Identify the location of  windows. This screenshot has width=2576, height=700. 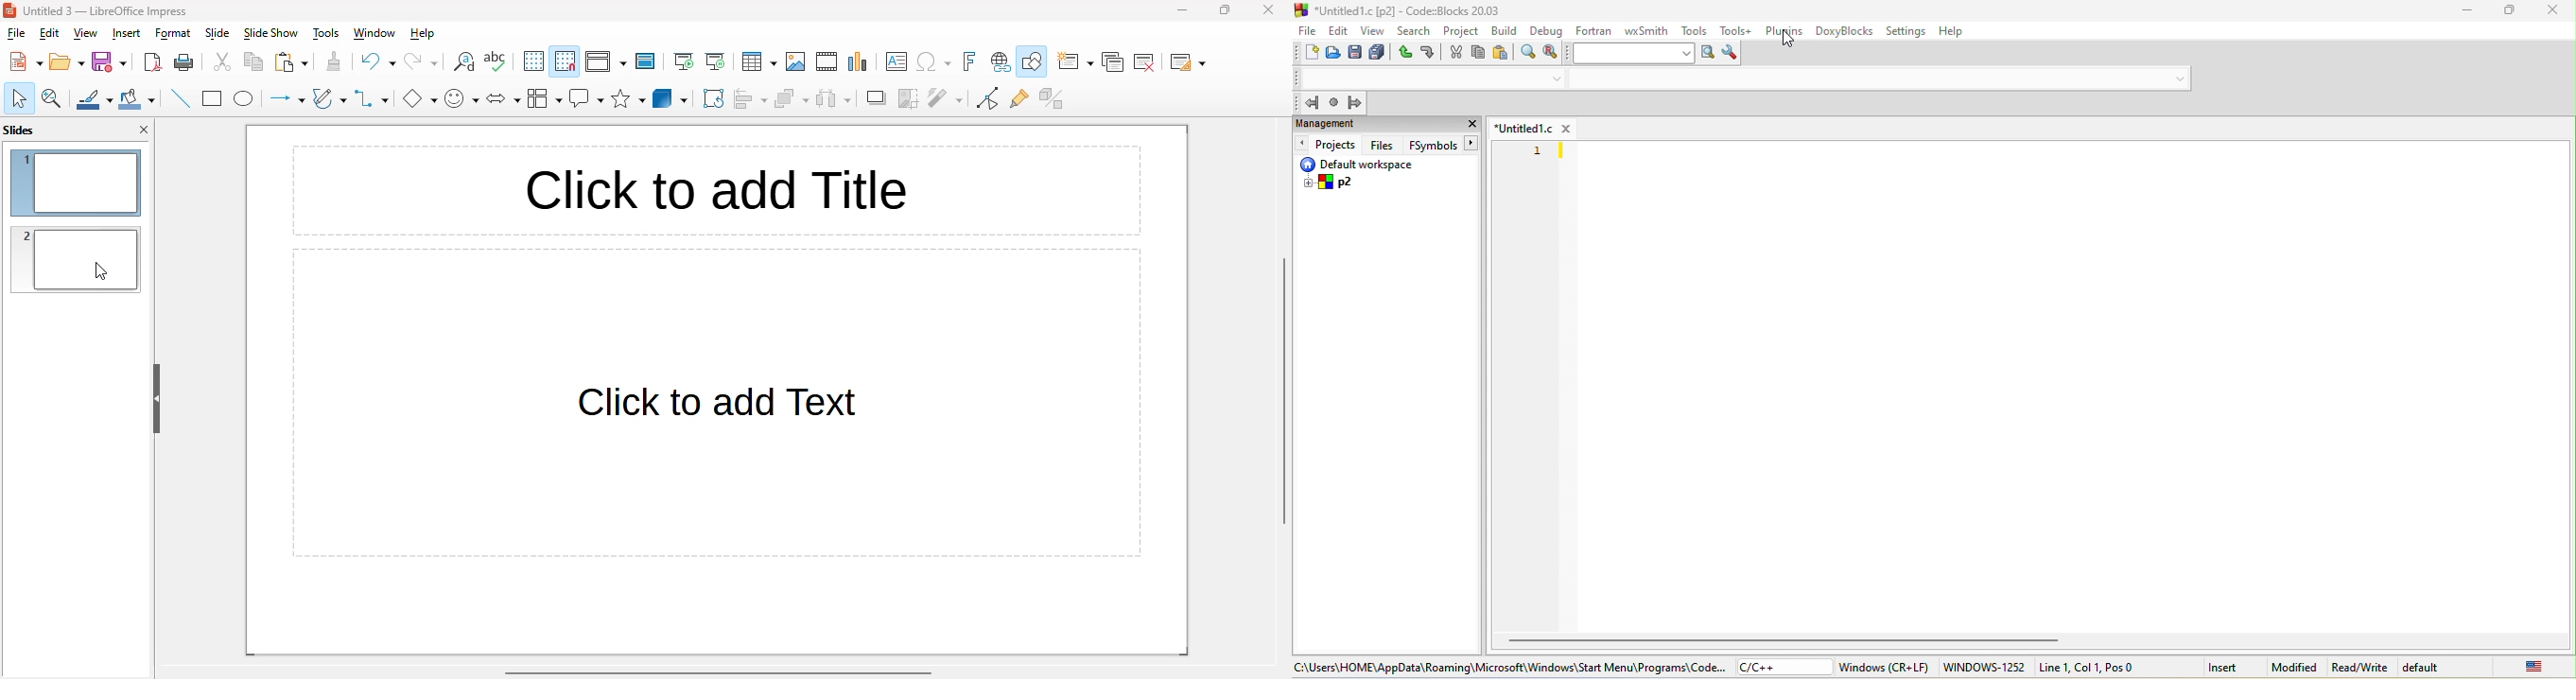
(1884, 669).